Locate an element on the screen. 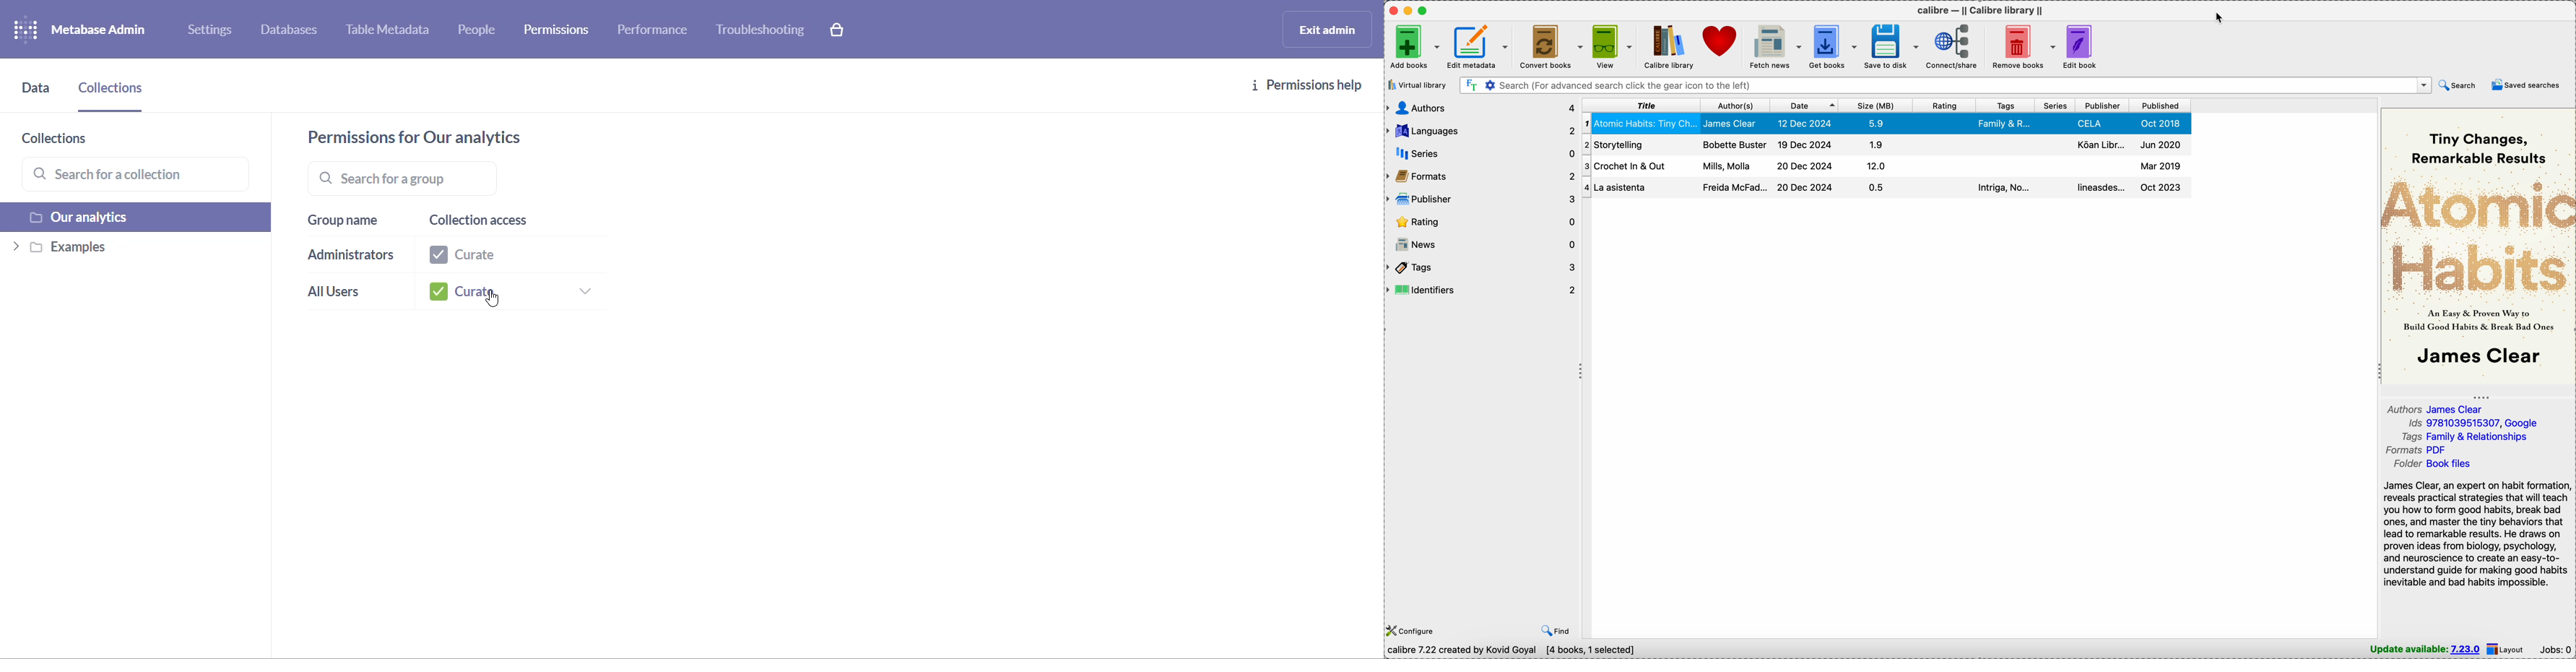  series is located at coordinates (1482, 154).